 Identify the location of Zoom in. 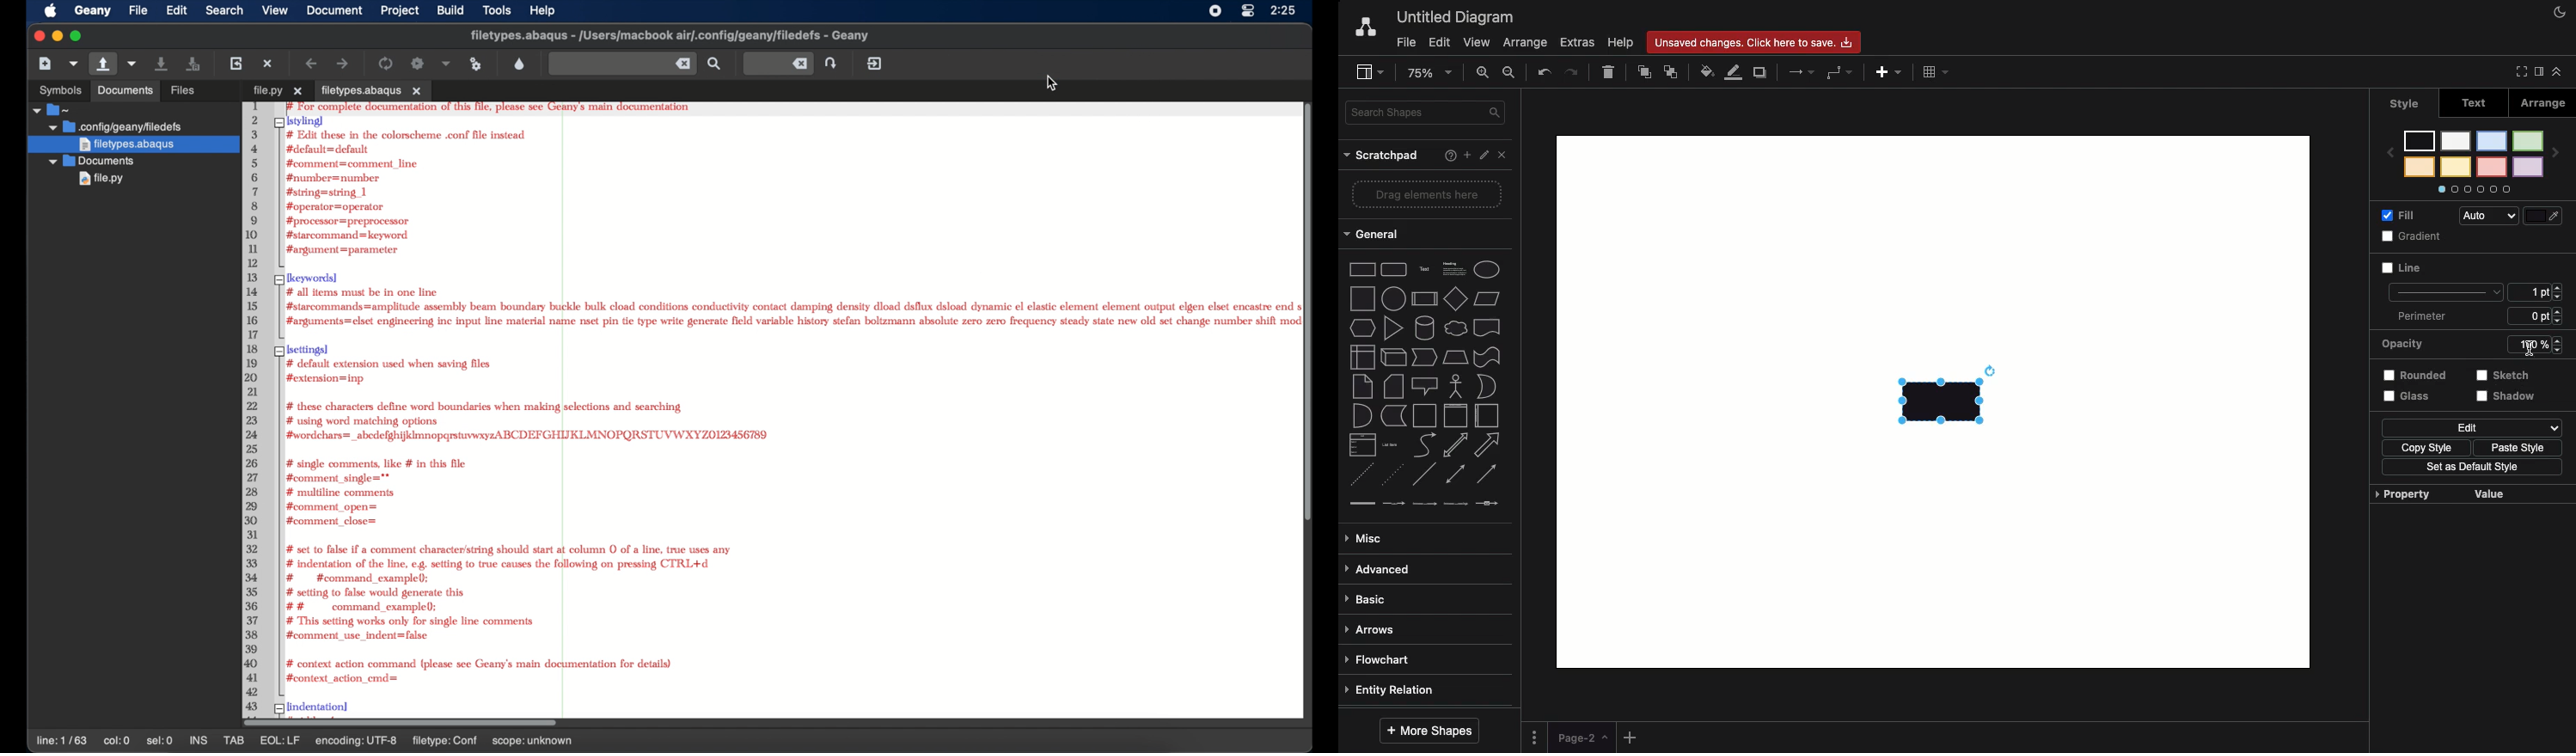
(1484, 75).